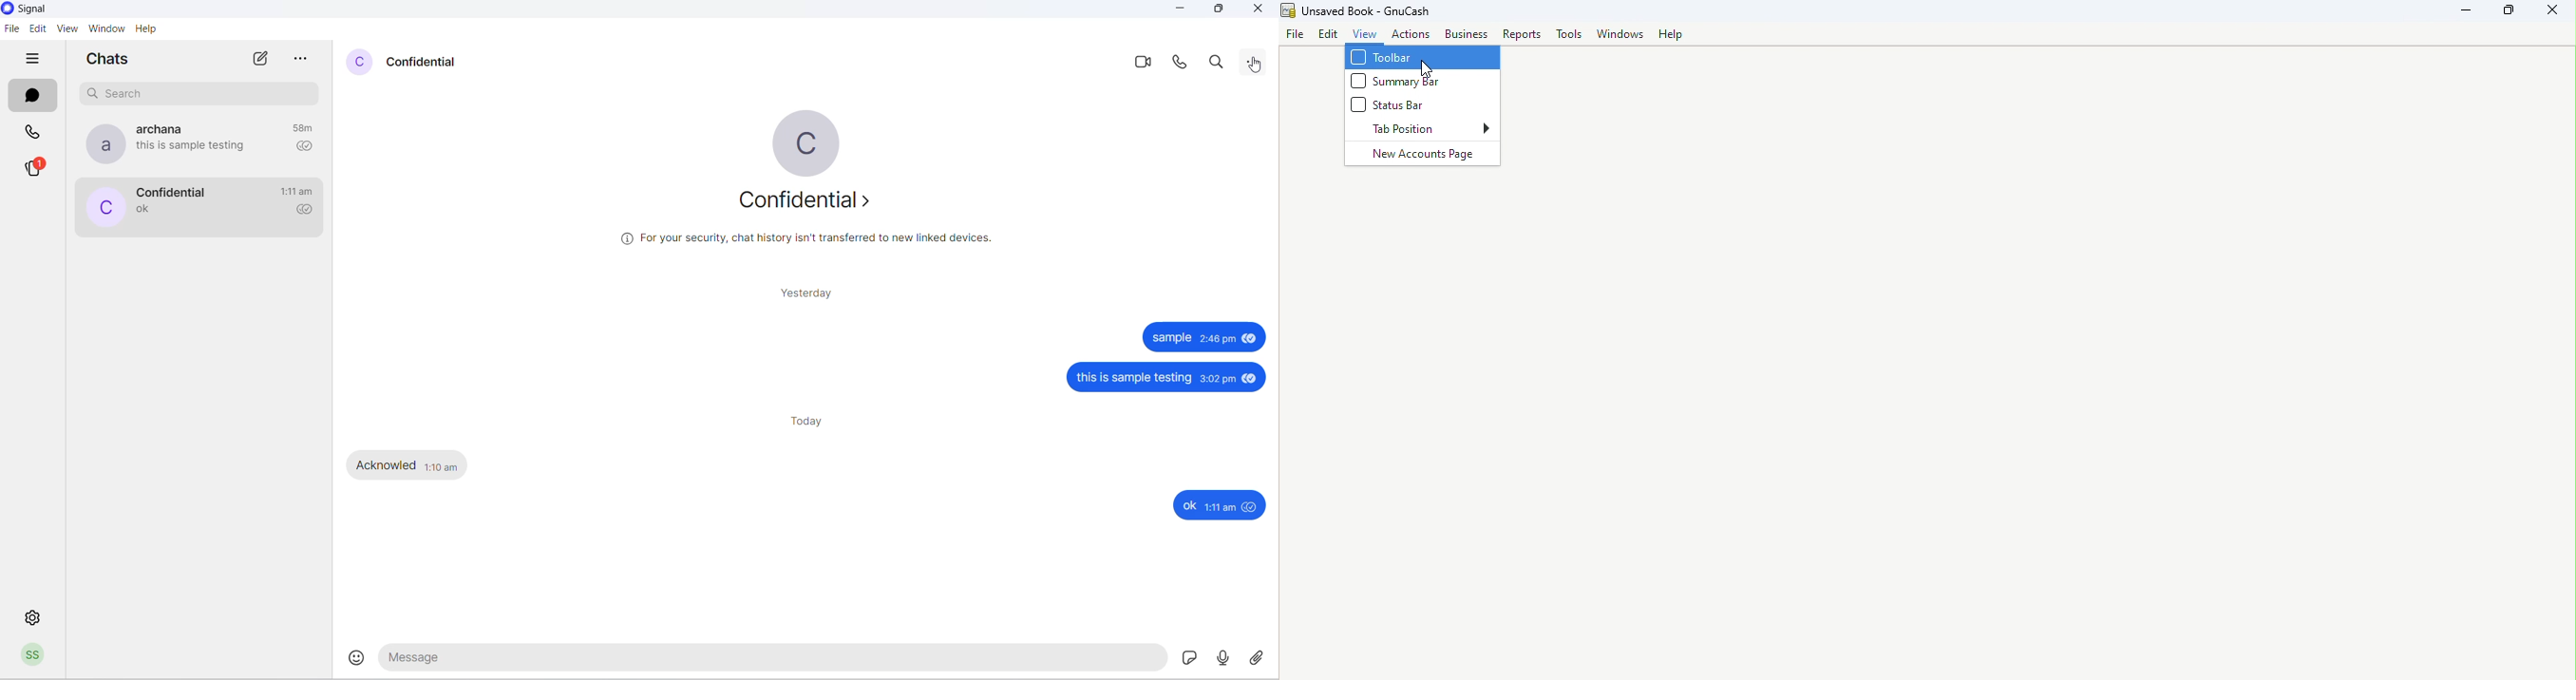  What do you see at coordinates (1405, 108) in the screenshot?
I see `Status bar` at bounding box center [1405, 108].